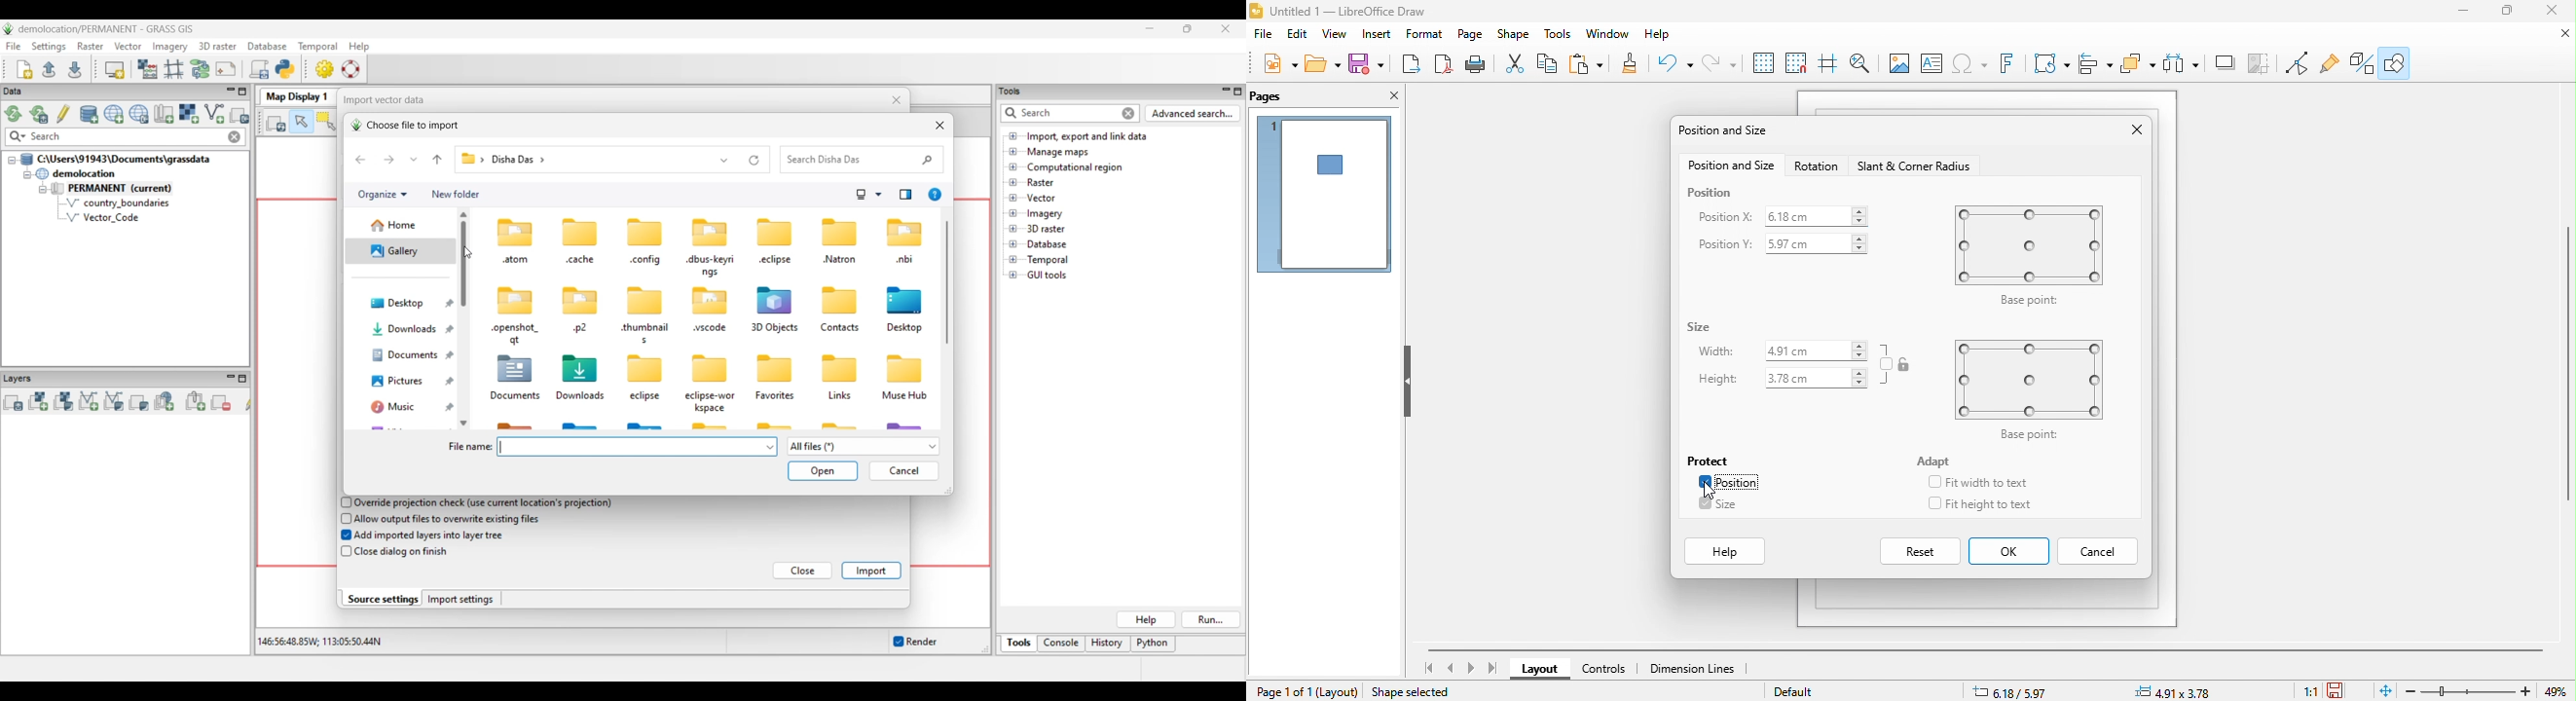 The image size is (2576, 728). What do you see at coordinates (1701, 327) in the screenshot?
I see `size` at bounding box center [1701, 327].